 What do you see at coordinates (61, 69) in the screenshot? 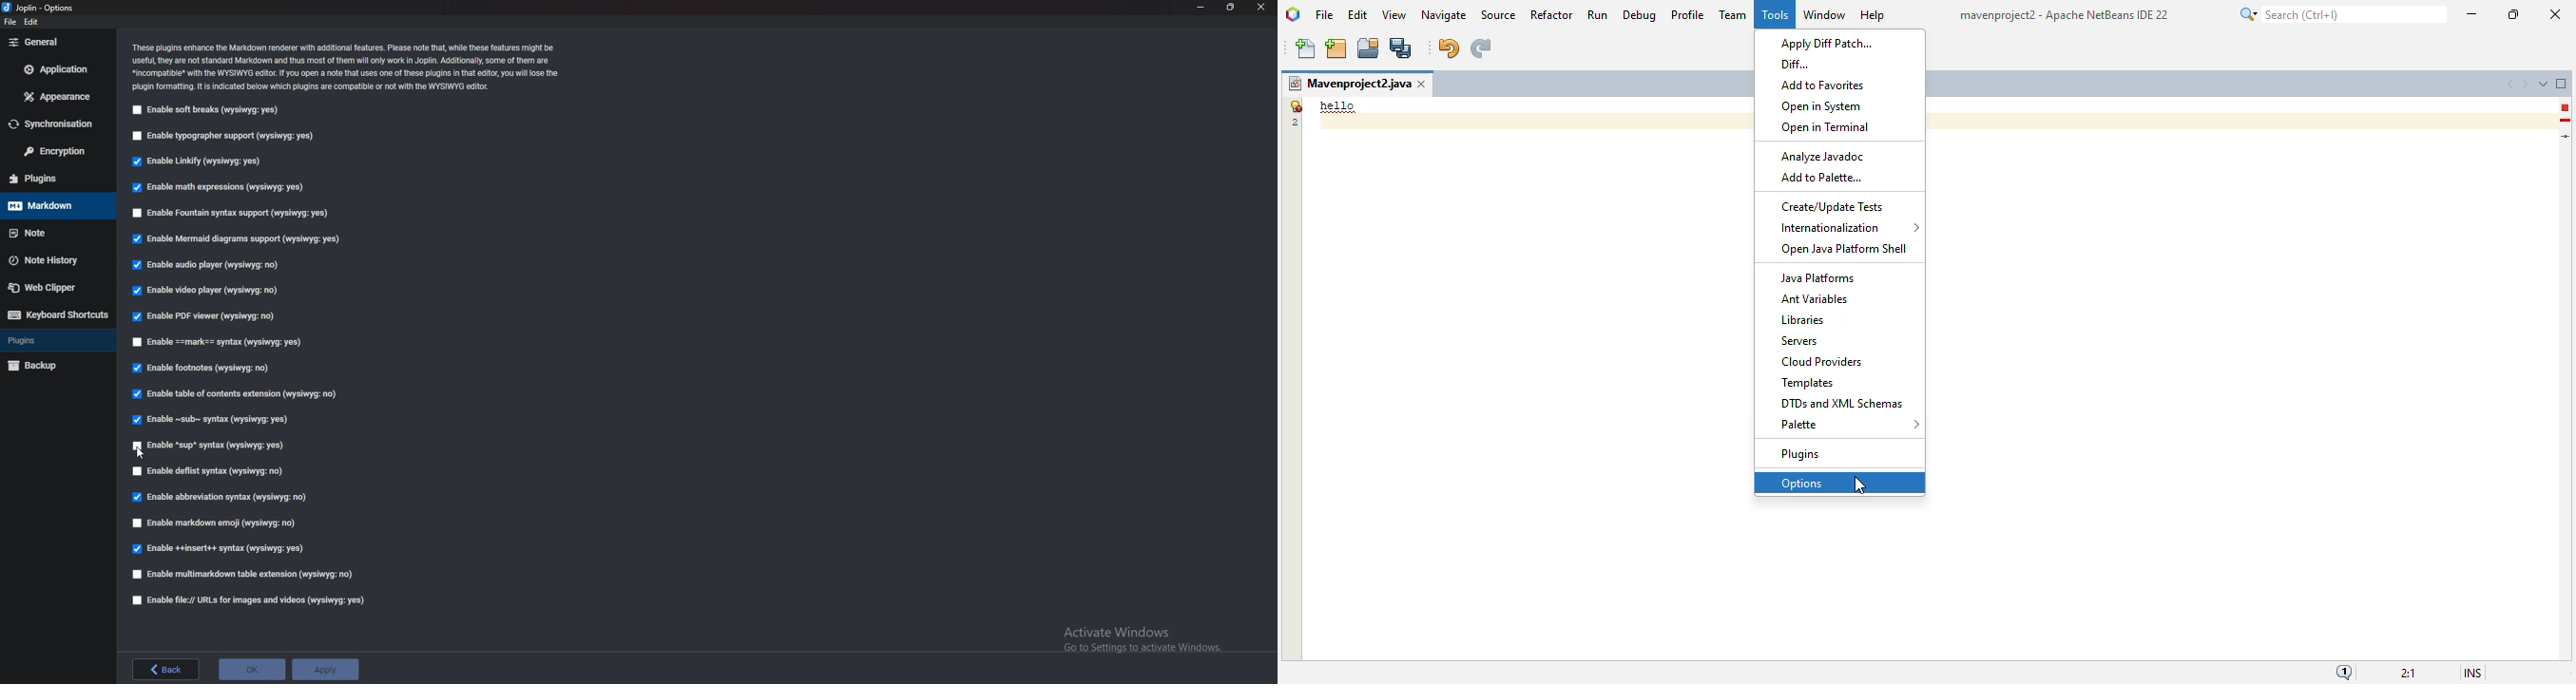
I see `Application` at bounding box center [61, 69].